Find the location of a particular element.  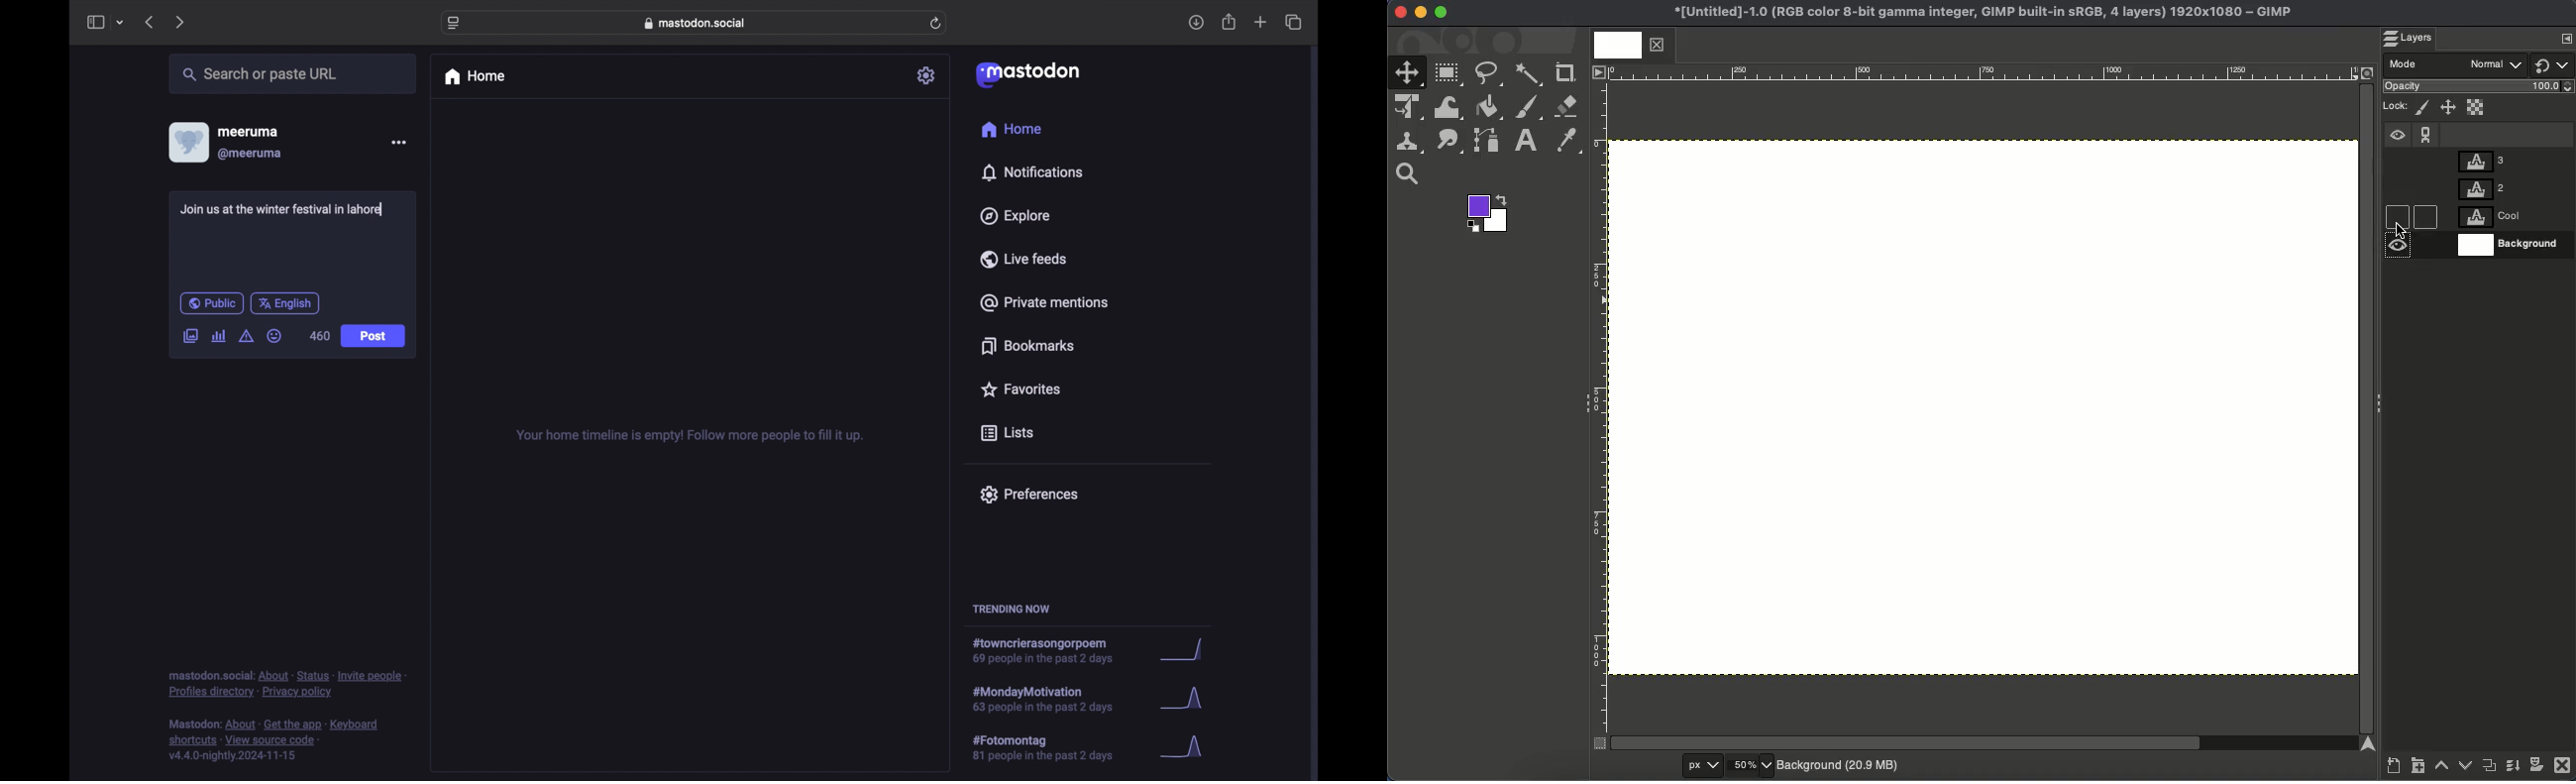

Duplicate is located at coordinates (2490, 769).